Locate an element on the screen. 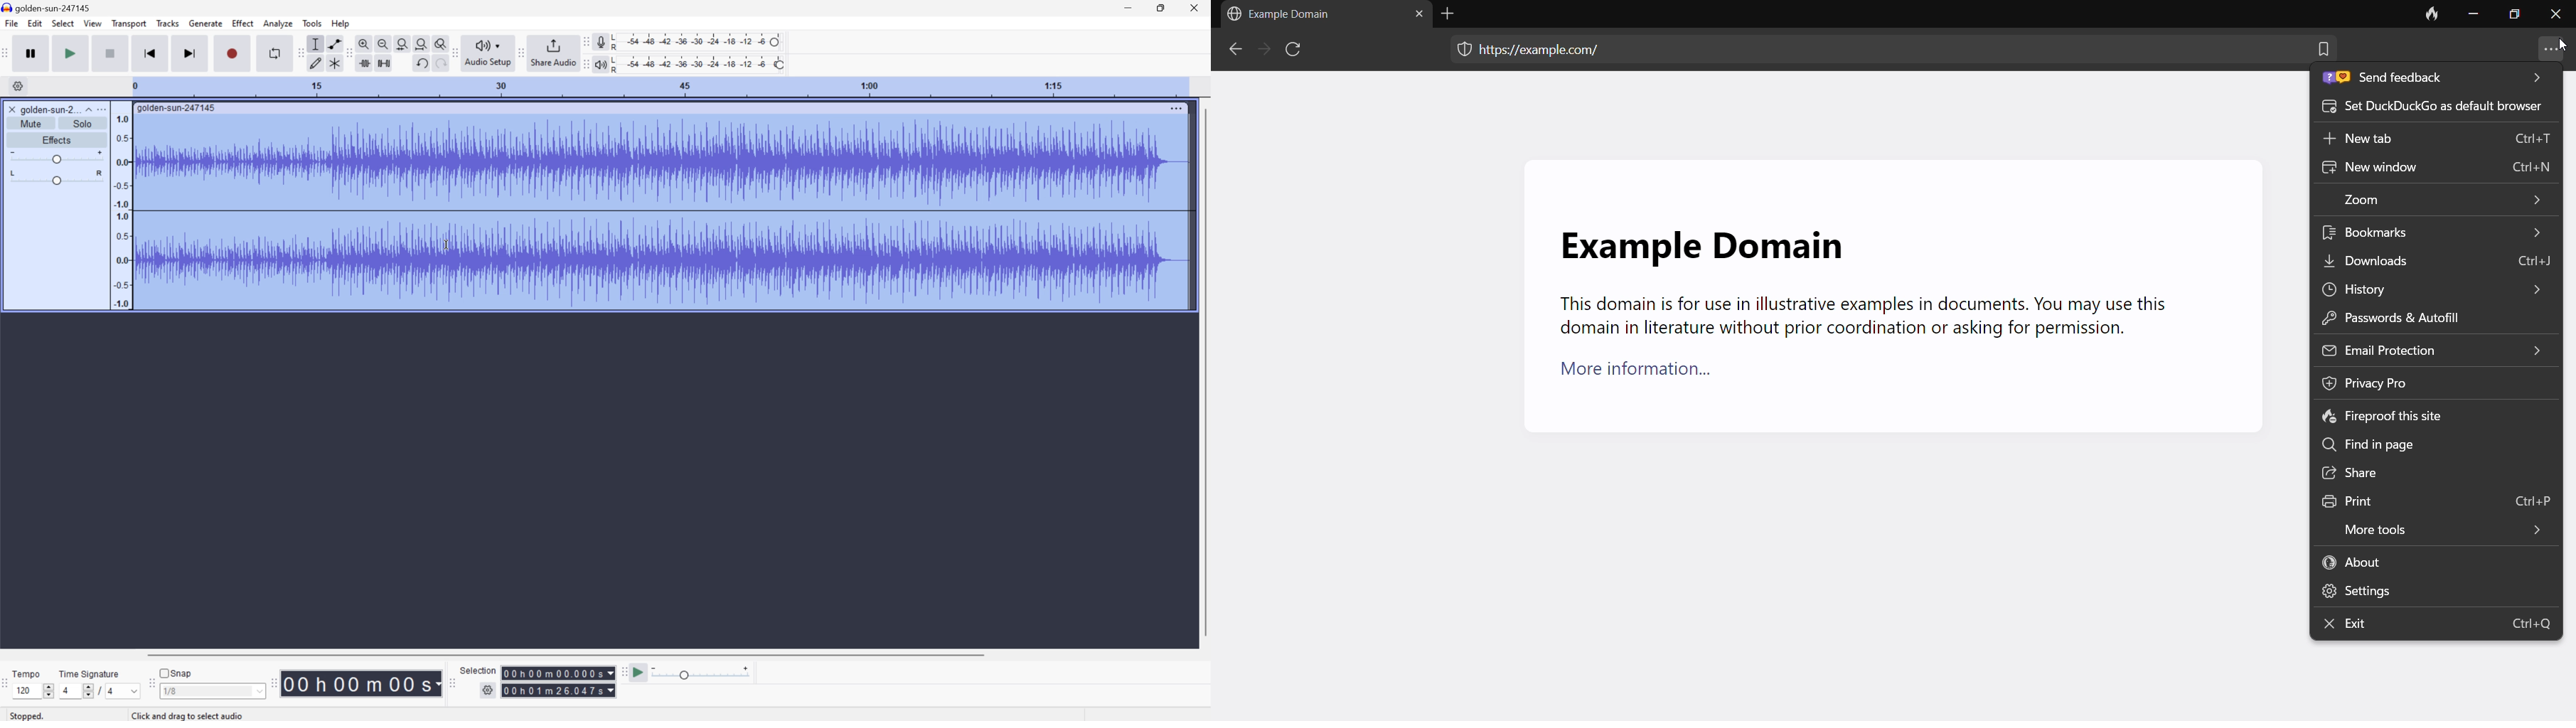 This screenshot has height=728, width=2576. Pause is located at coordinates (34, 53).